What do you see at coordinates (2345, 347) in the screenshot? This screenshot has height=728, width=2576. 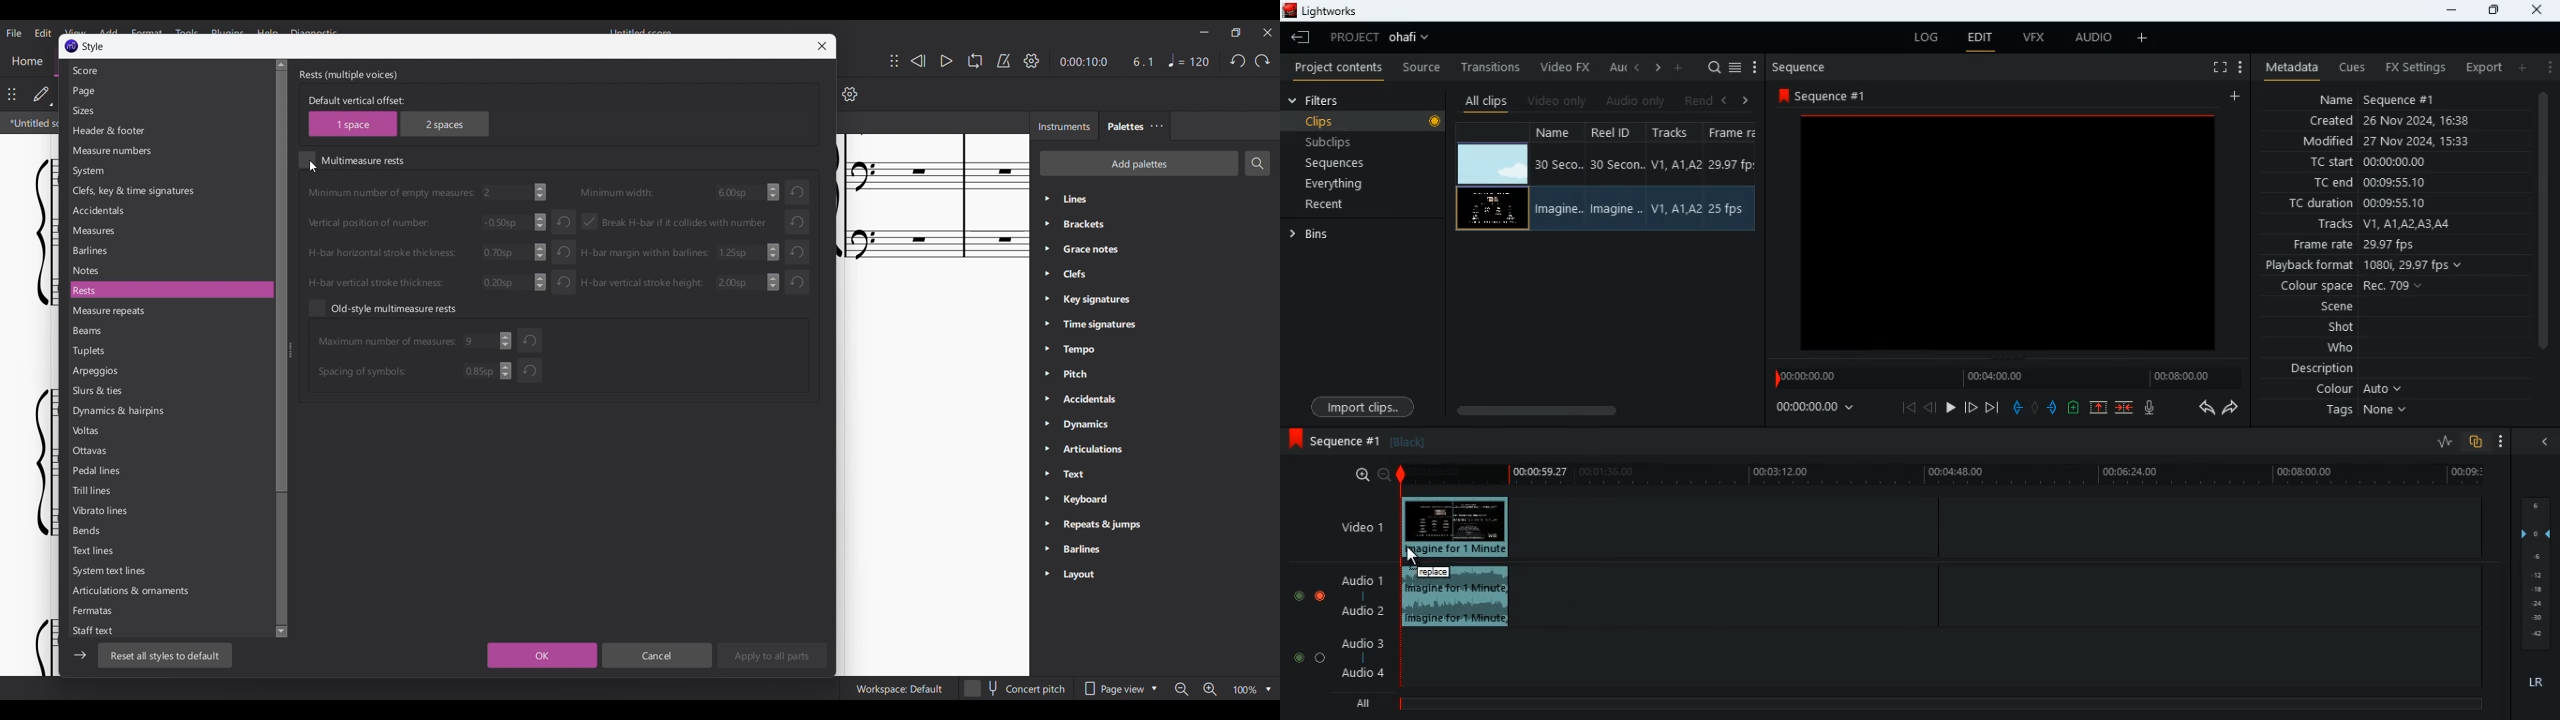 I see `who` at bounding box center [2345, 347].